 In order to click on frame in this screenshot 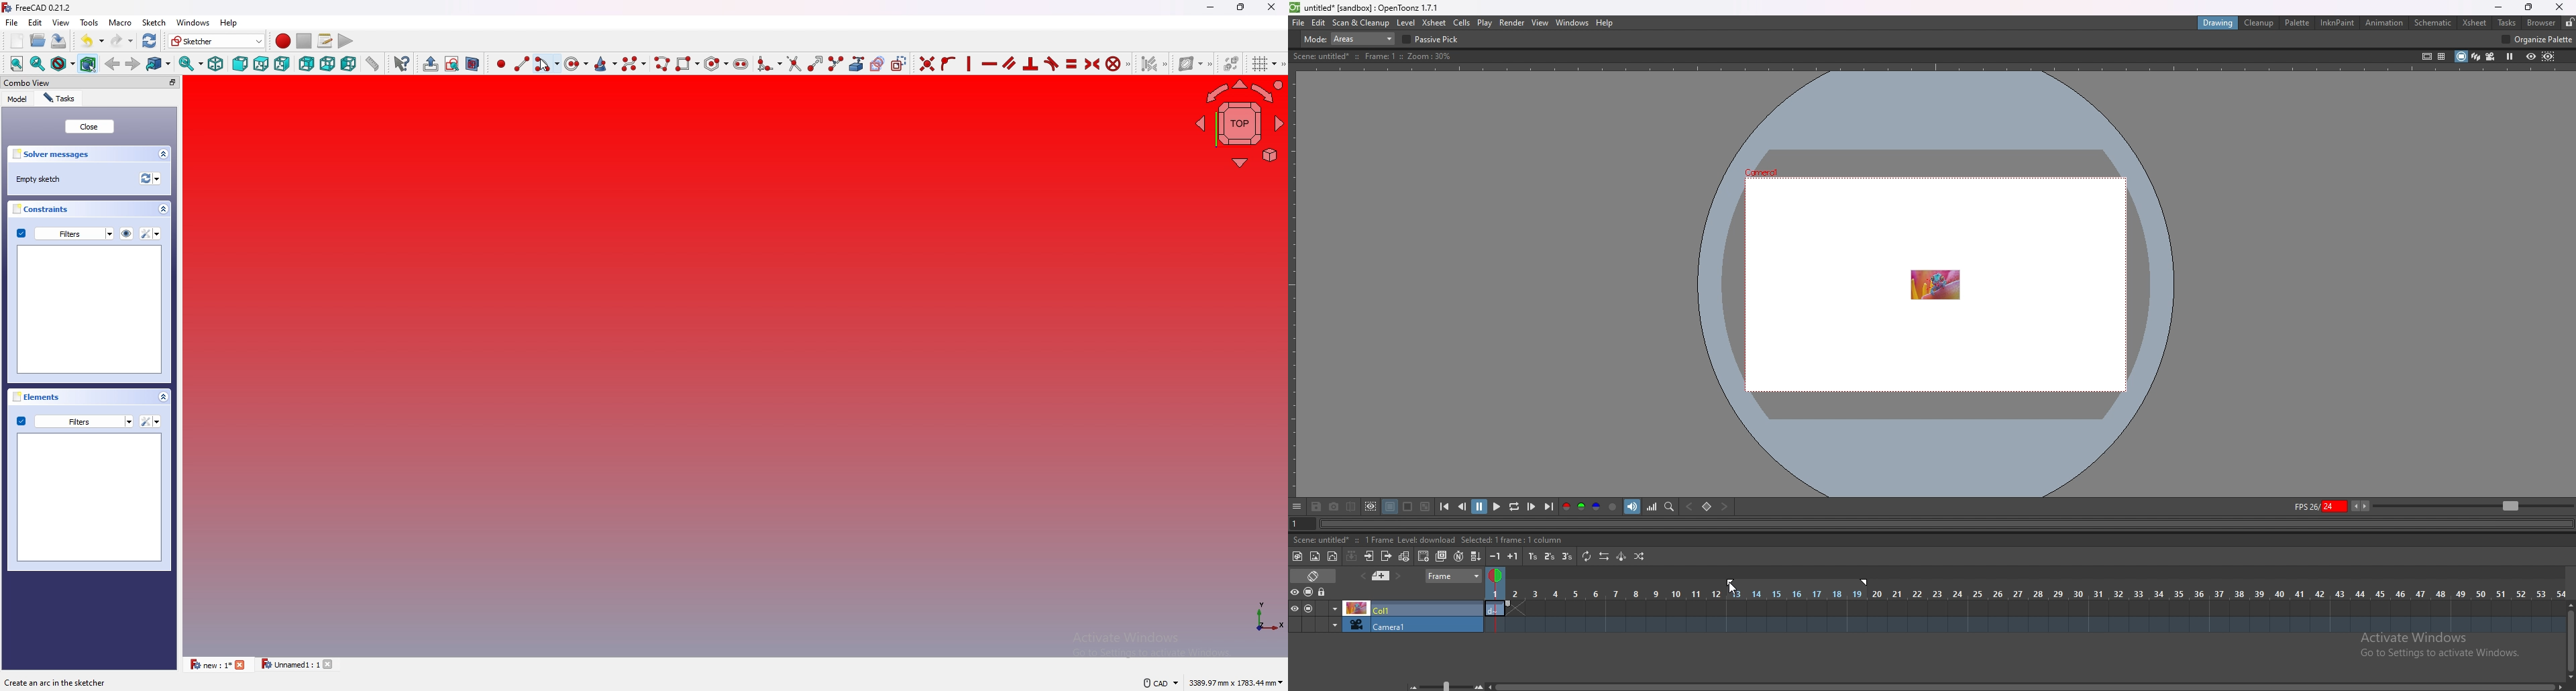, I will do `click(1454, 576)`.